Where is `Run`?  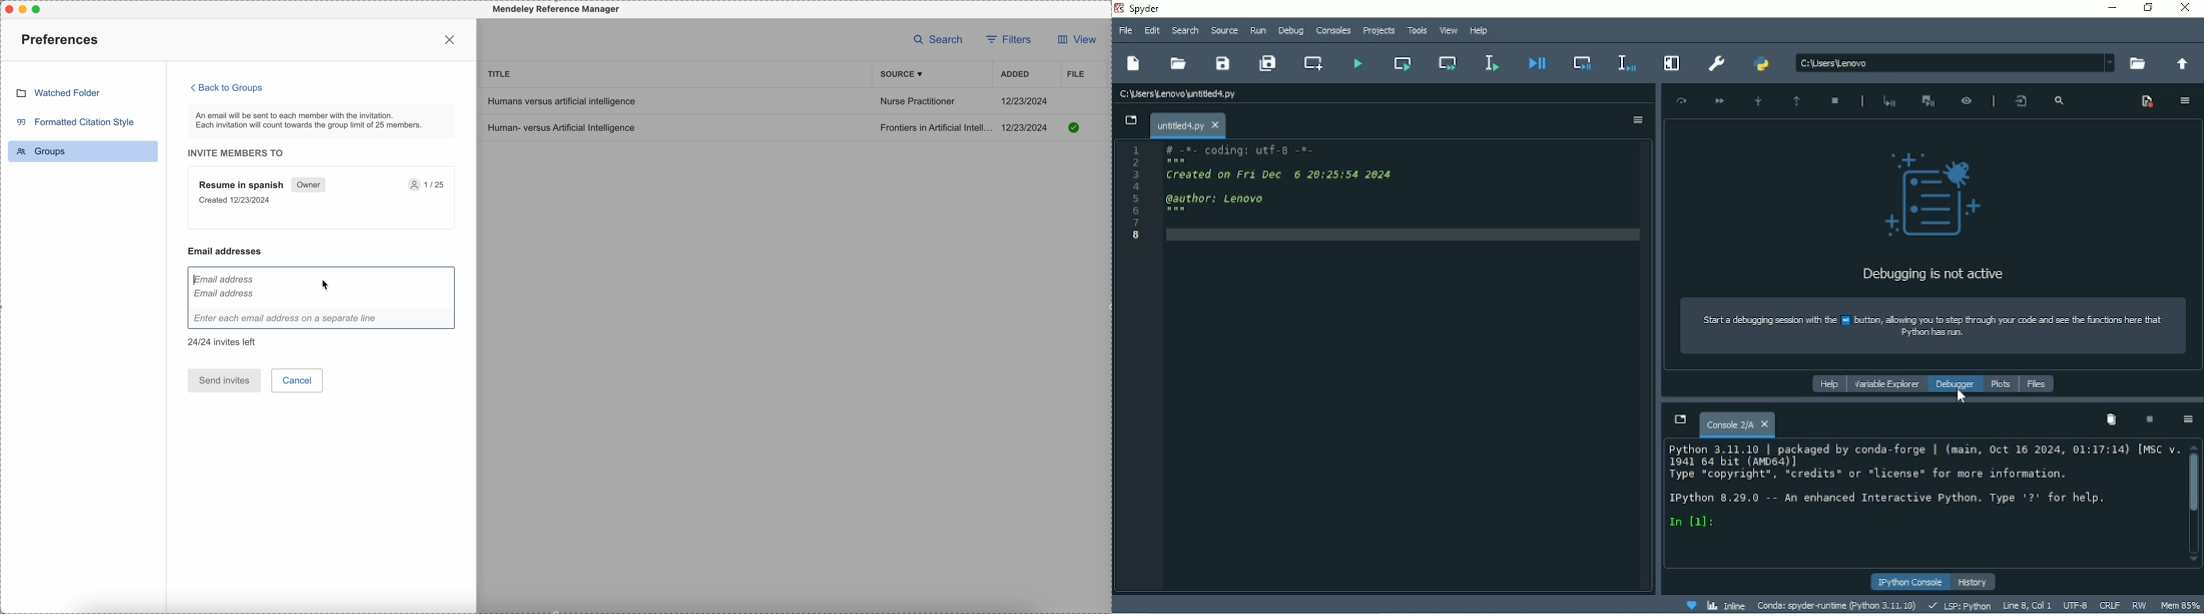
Run is located at coordinates (1259, 29).